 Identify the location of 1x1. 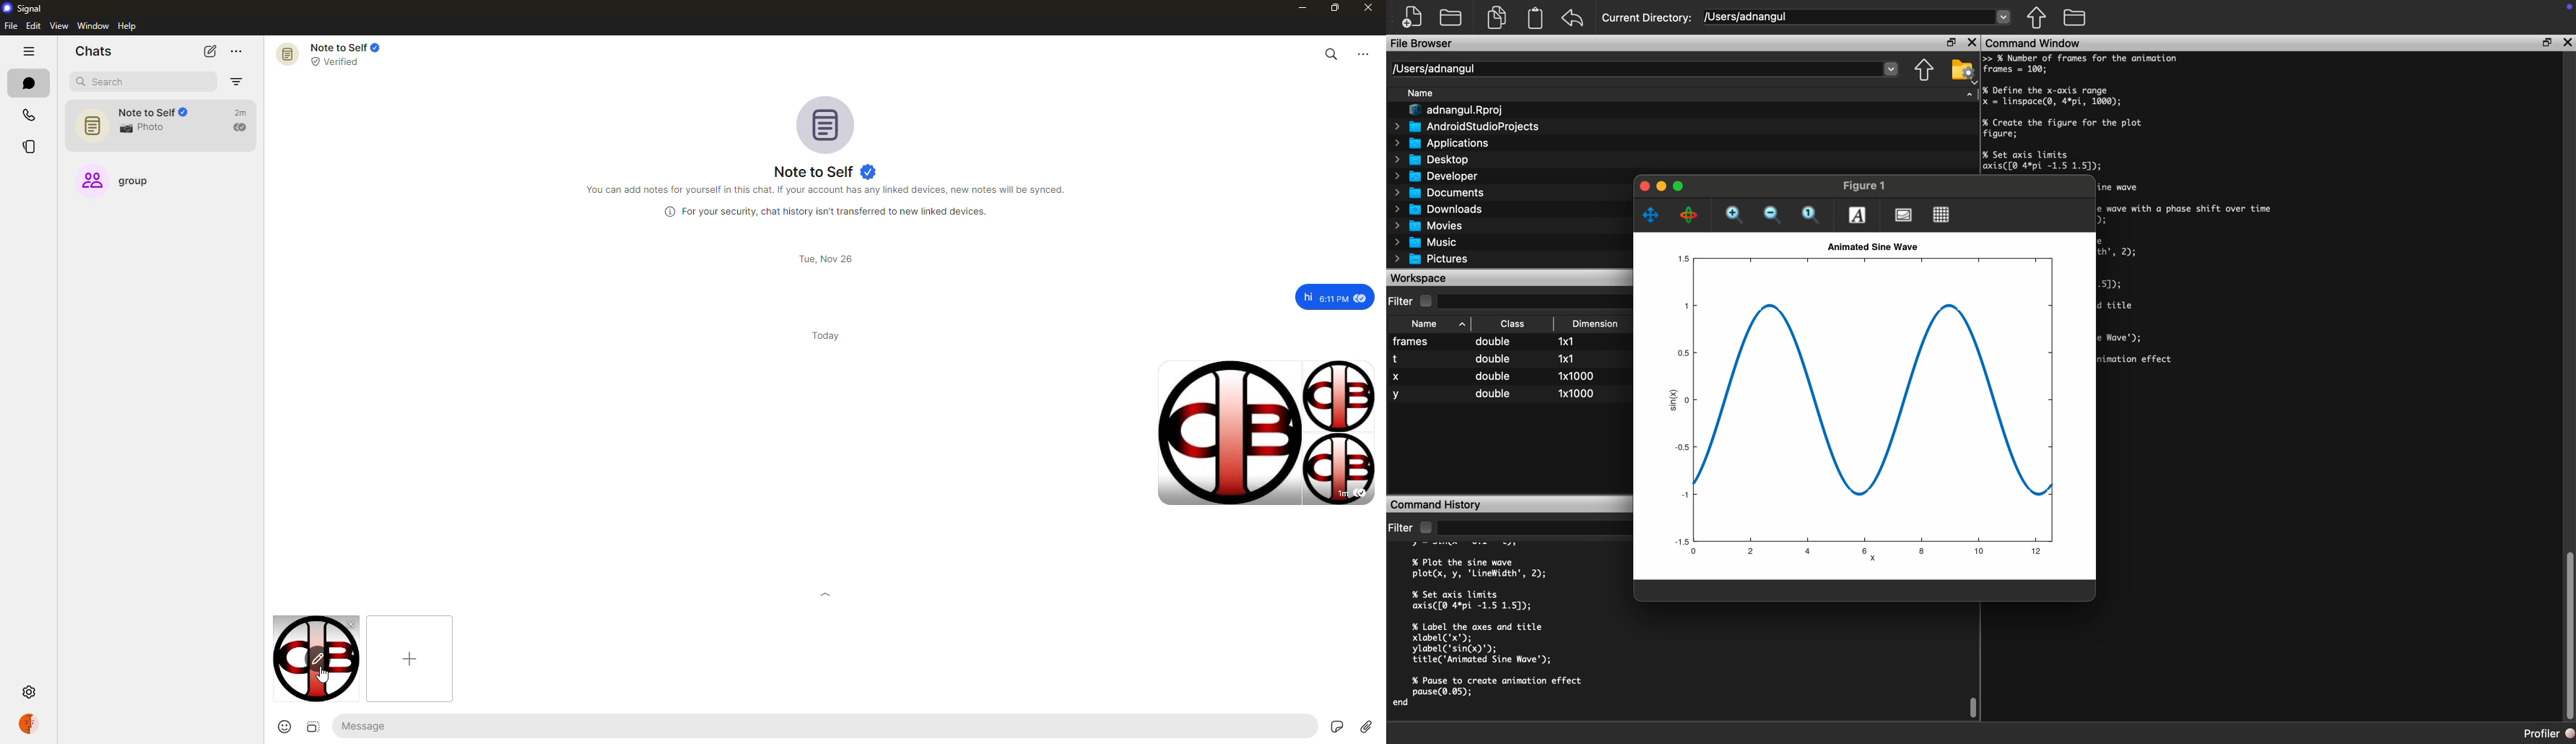
(1566, 342).